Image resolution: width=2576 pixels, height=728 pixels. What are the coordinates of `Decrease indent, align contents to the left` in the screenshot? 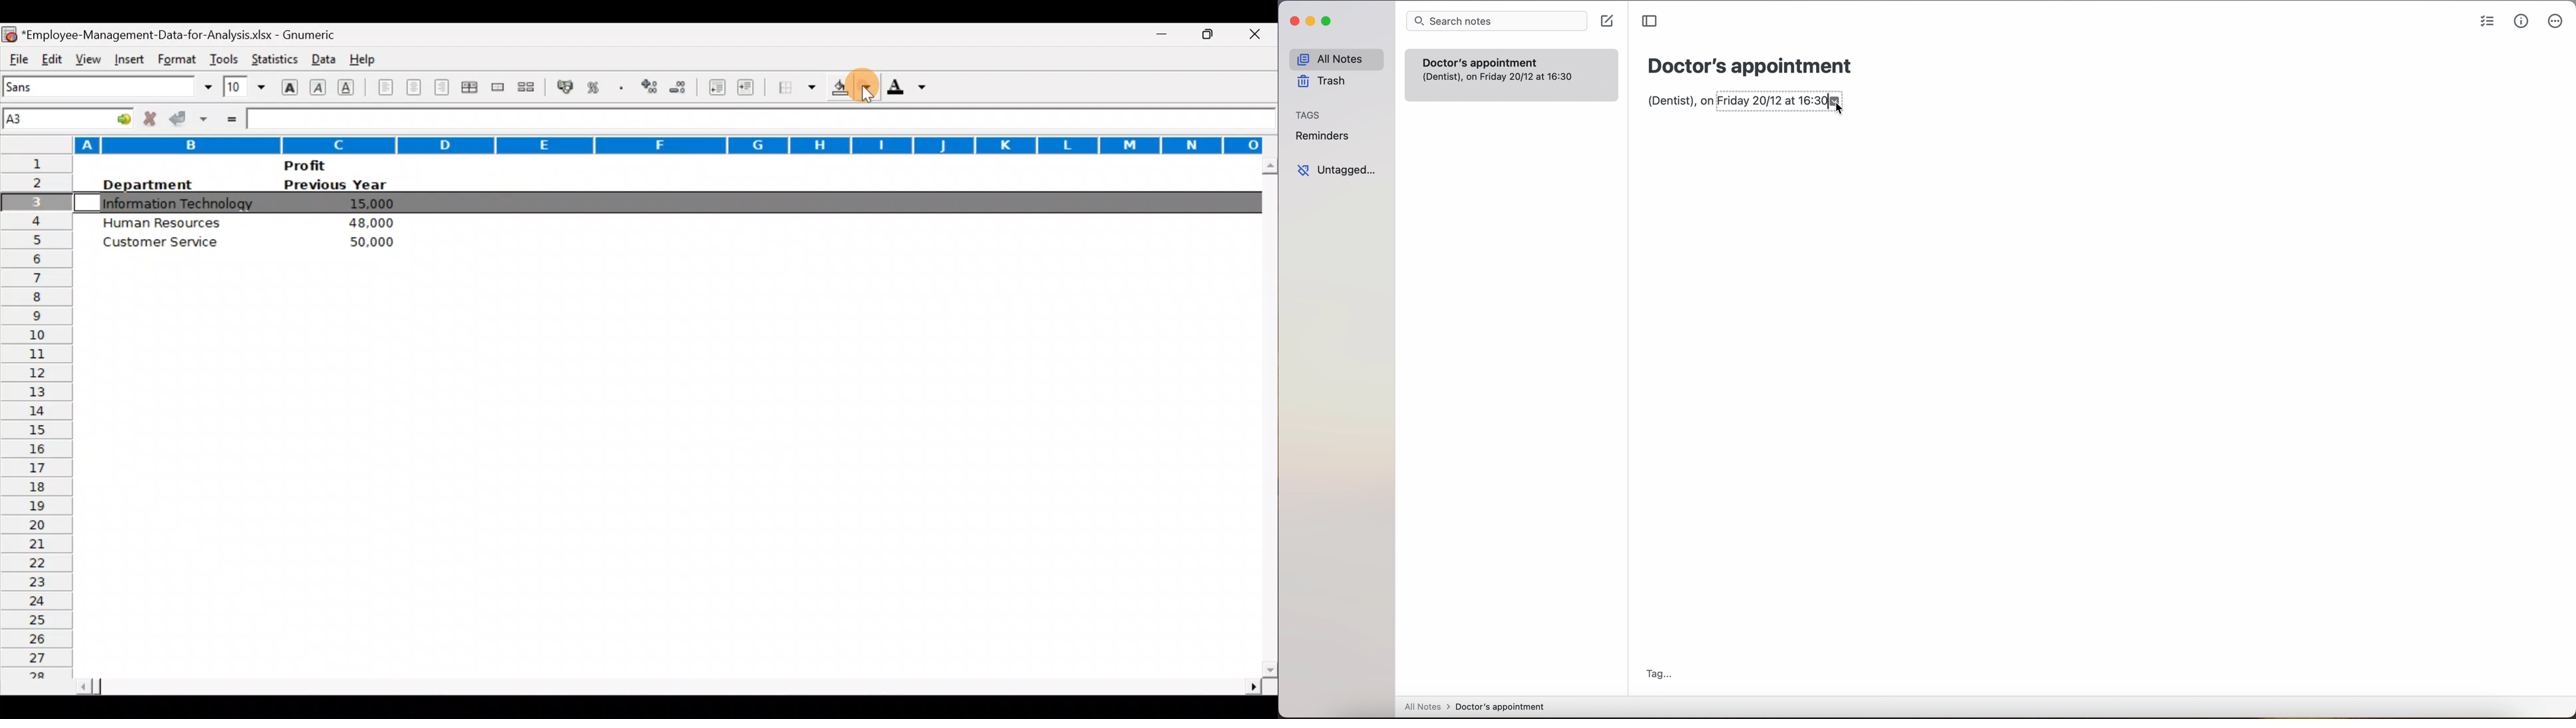 It's located at (719, 89).